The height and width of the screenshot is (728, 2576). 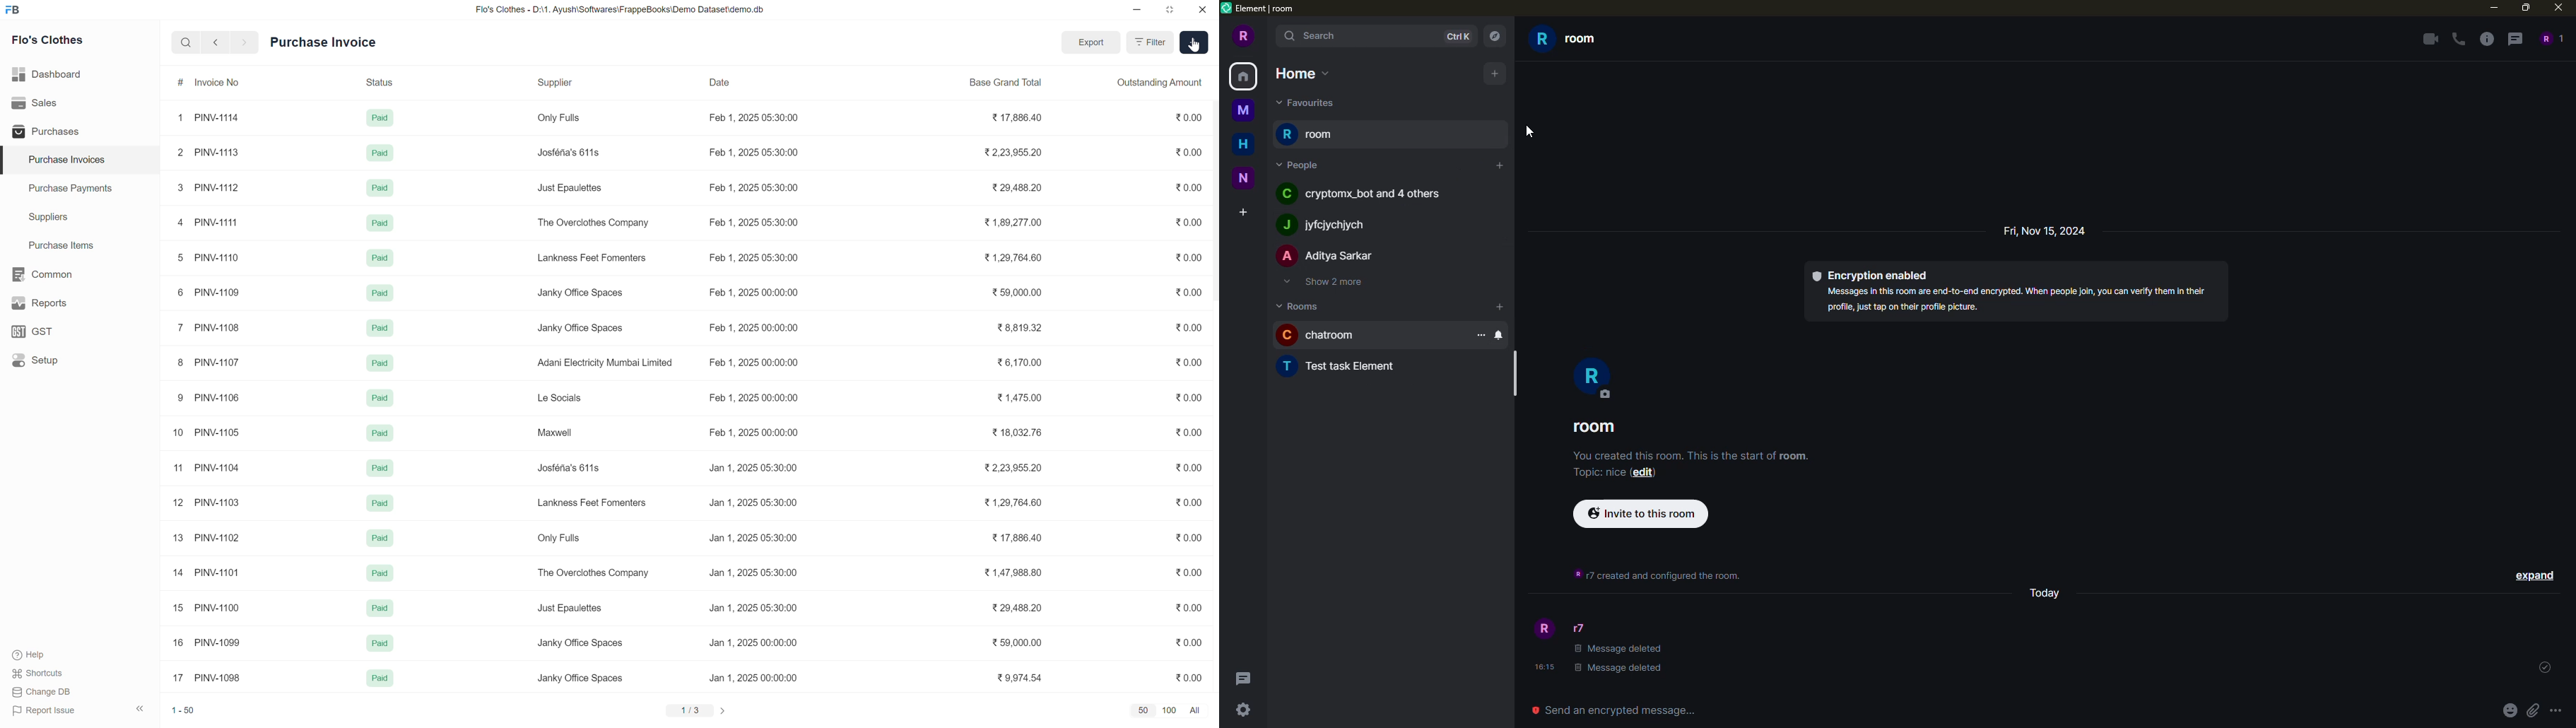 I want to click on 0.00, so click(x=1189, y=608).